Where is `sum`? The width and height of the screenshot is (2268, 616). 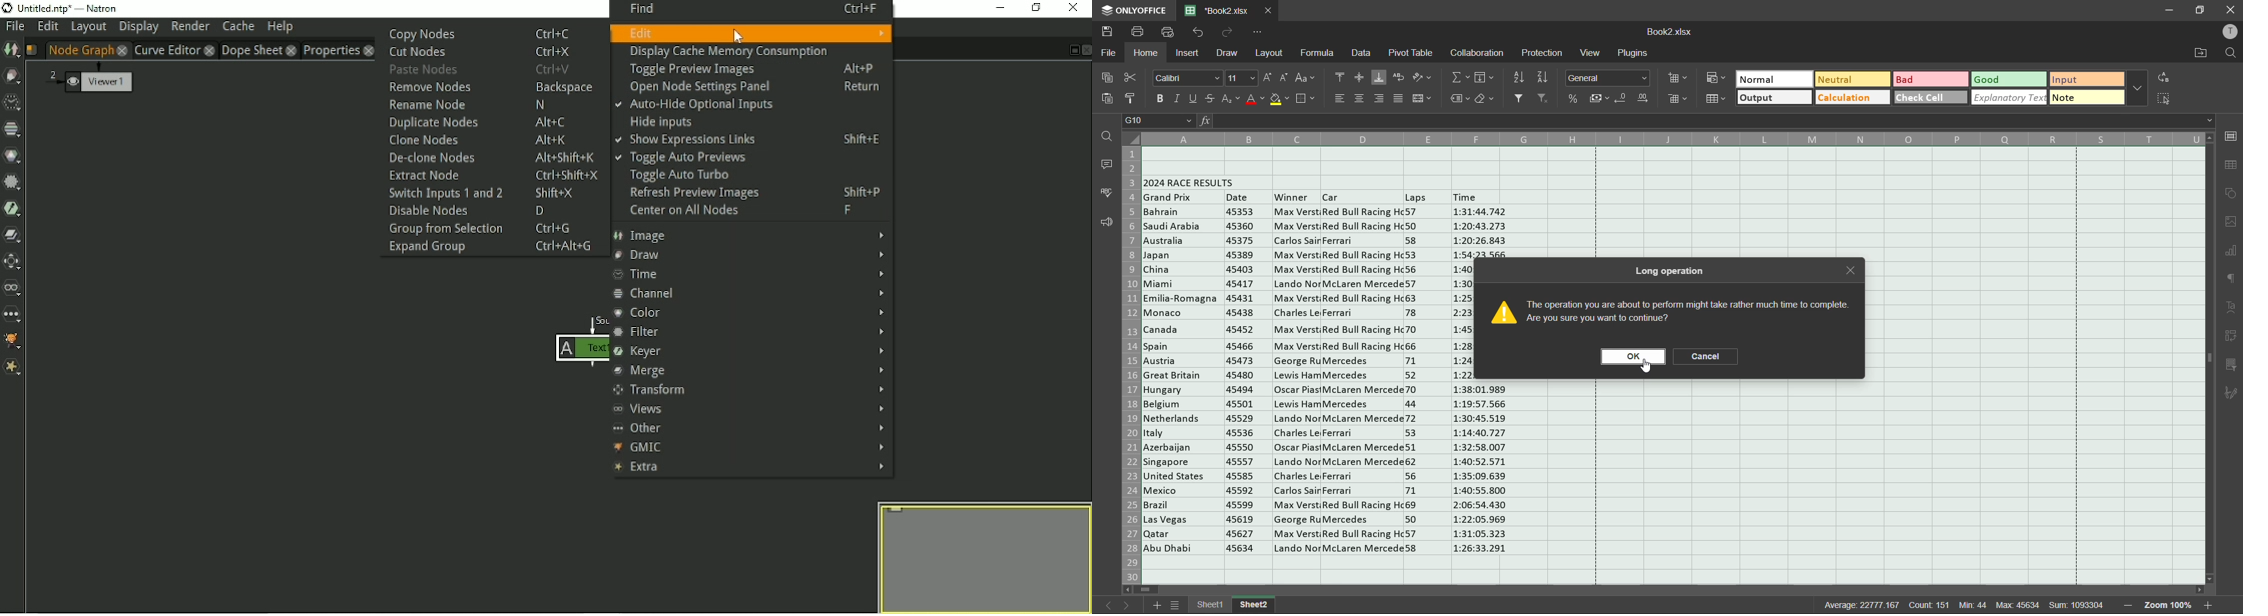
sum is located at coordinates (2078, 606).